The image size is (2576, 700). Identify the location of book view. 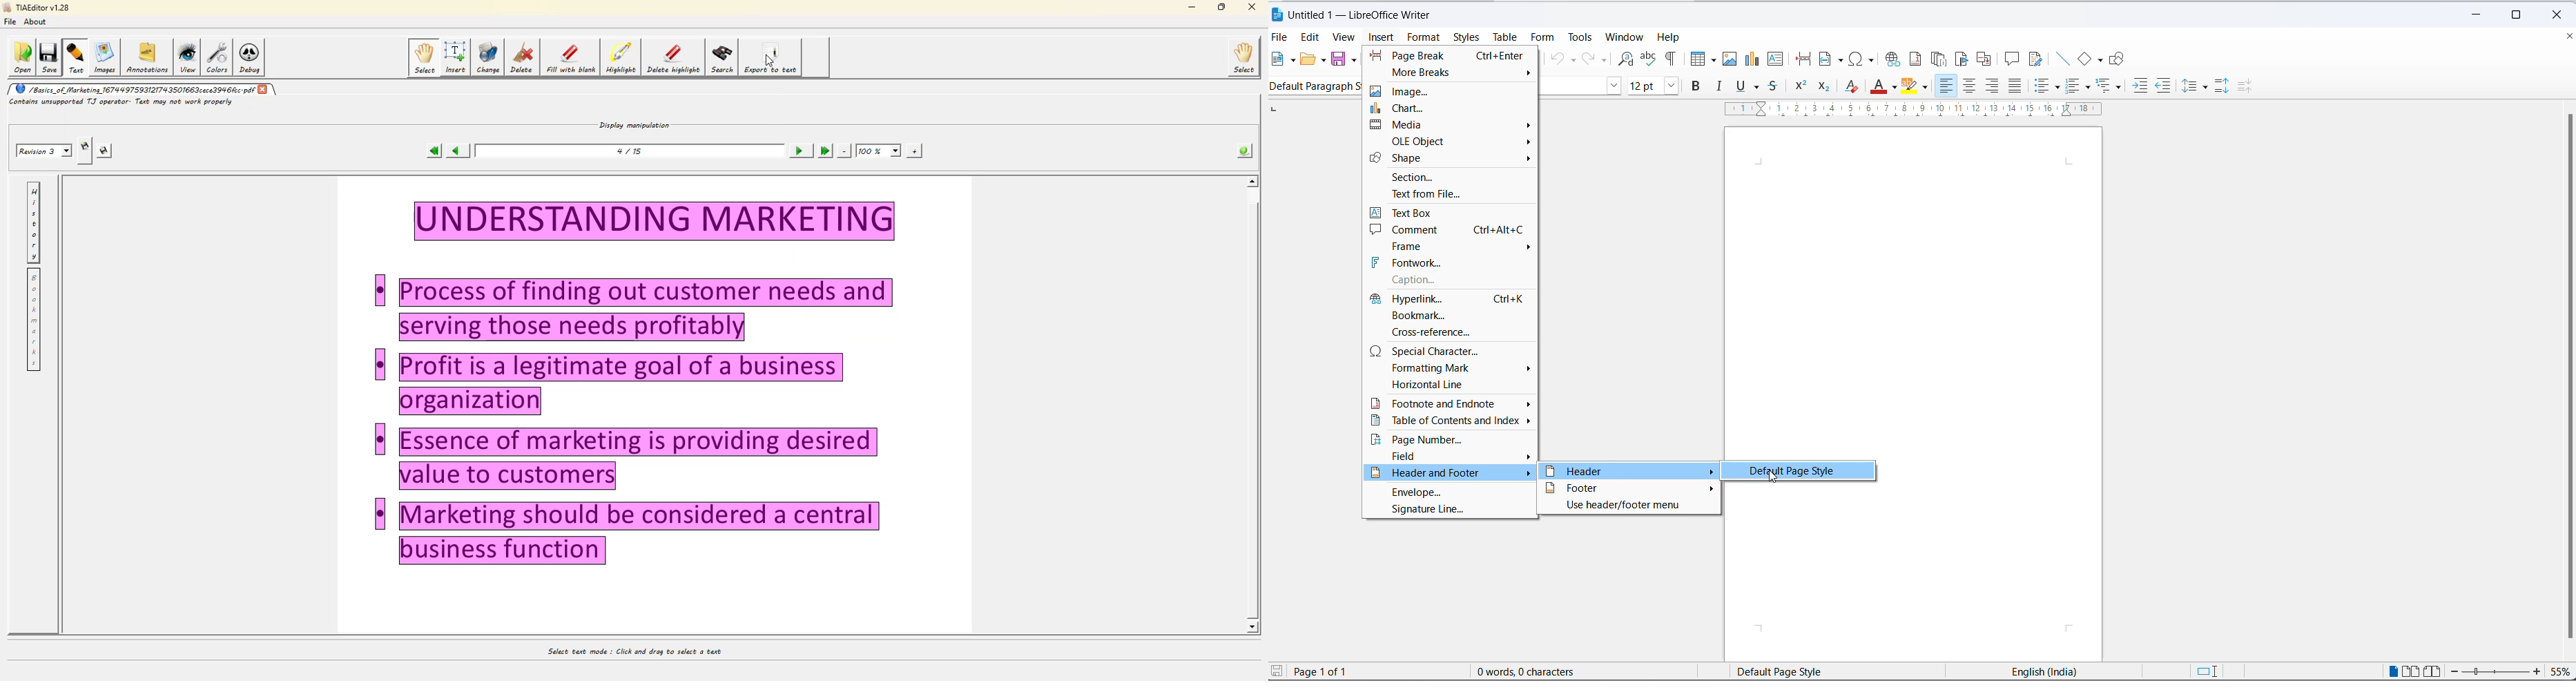
(2433, 672).